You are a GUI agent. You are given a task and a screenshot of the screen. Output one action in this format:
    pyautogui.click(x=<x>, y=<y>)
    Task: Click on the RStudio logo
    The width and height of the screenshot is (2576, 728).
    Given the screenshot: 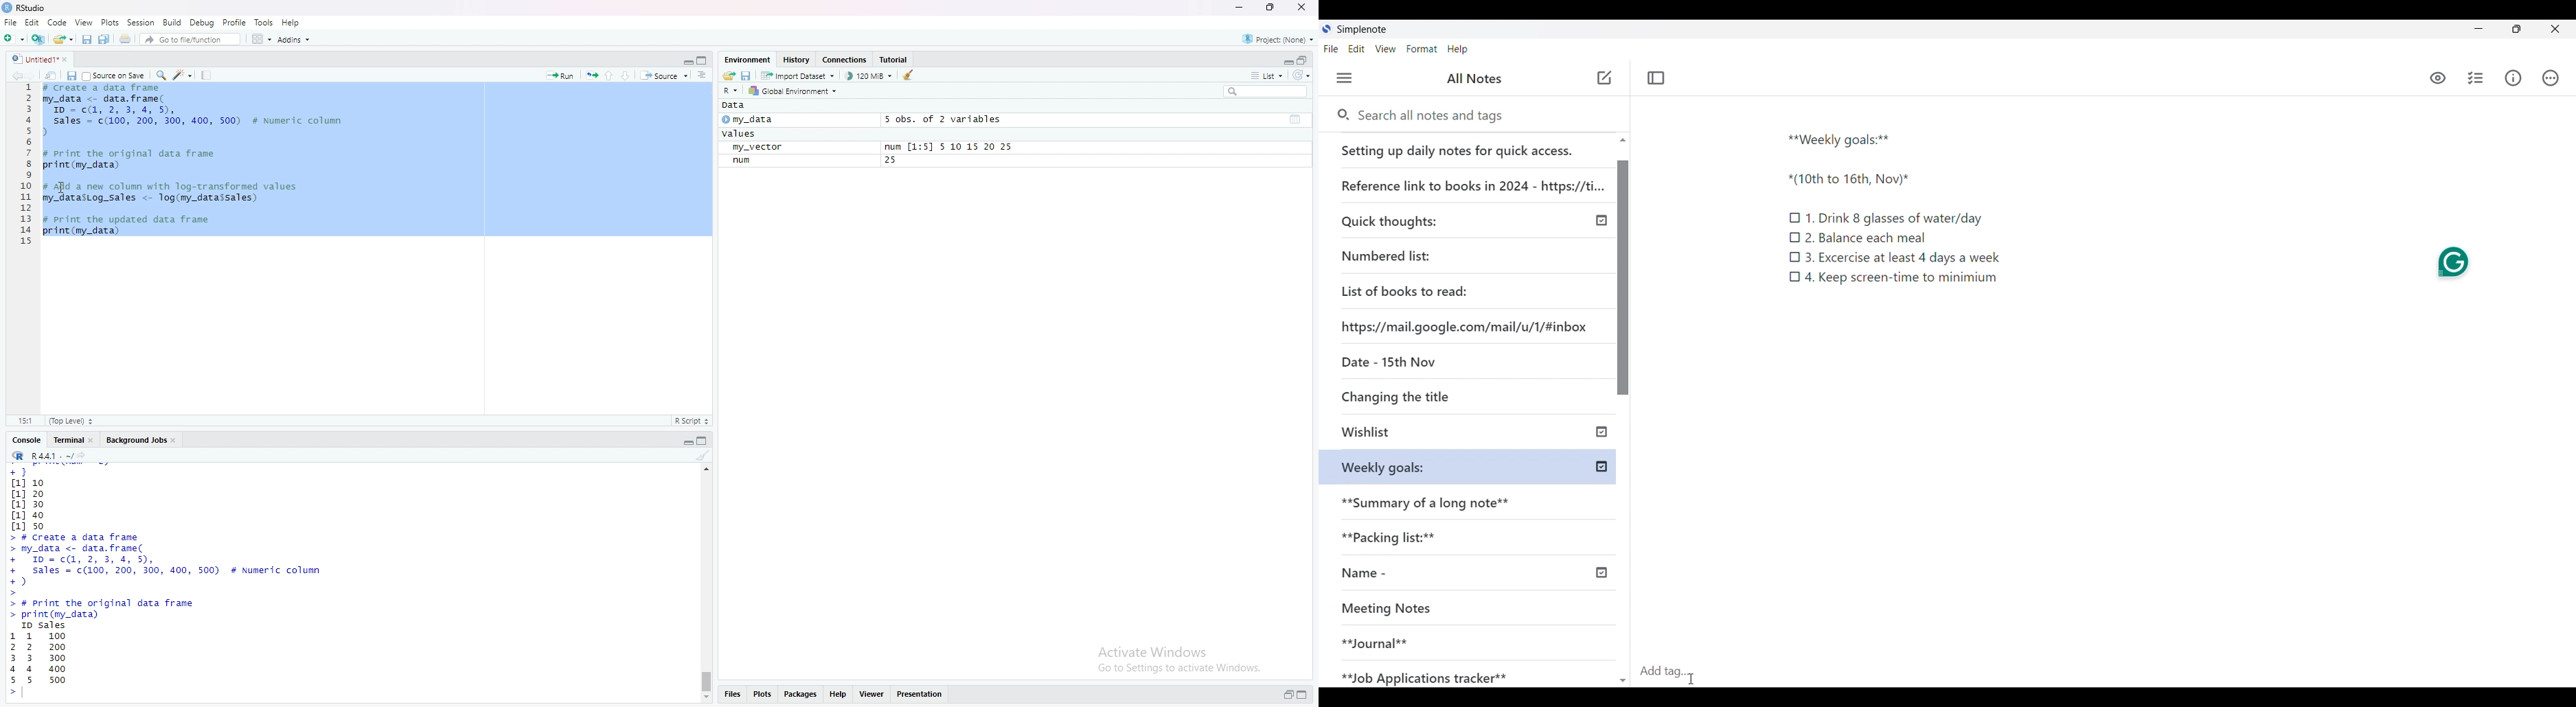 What is the action you would take?
    pyautogui.click(x=8, y=8)
    